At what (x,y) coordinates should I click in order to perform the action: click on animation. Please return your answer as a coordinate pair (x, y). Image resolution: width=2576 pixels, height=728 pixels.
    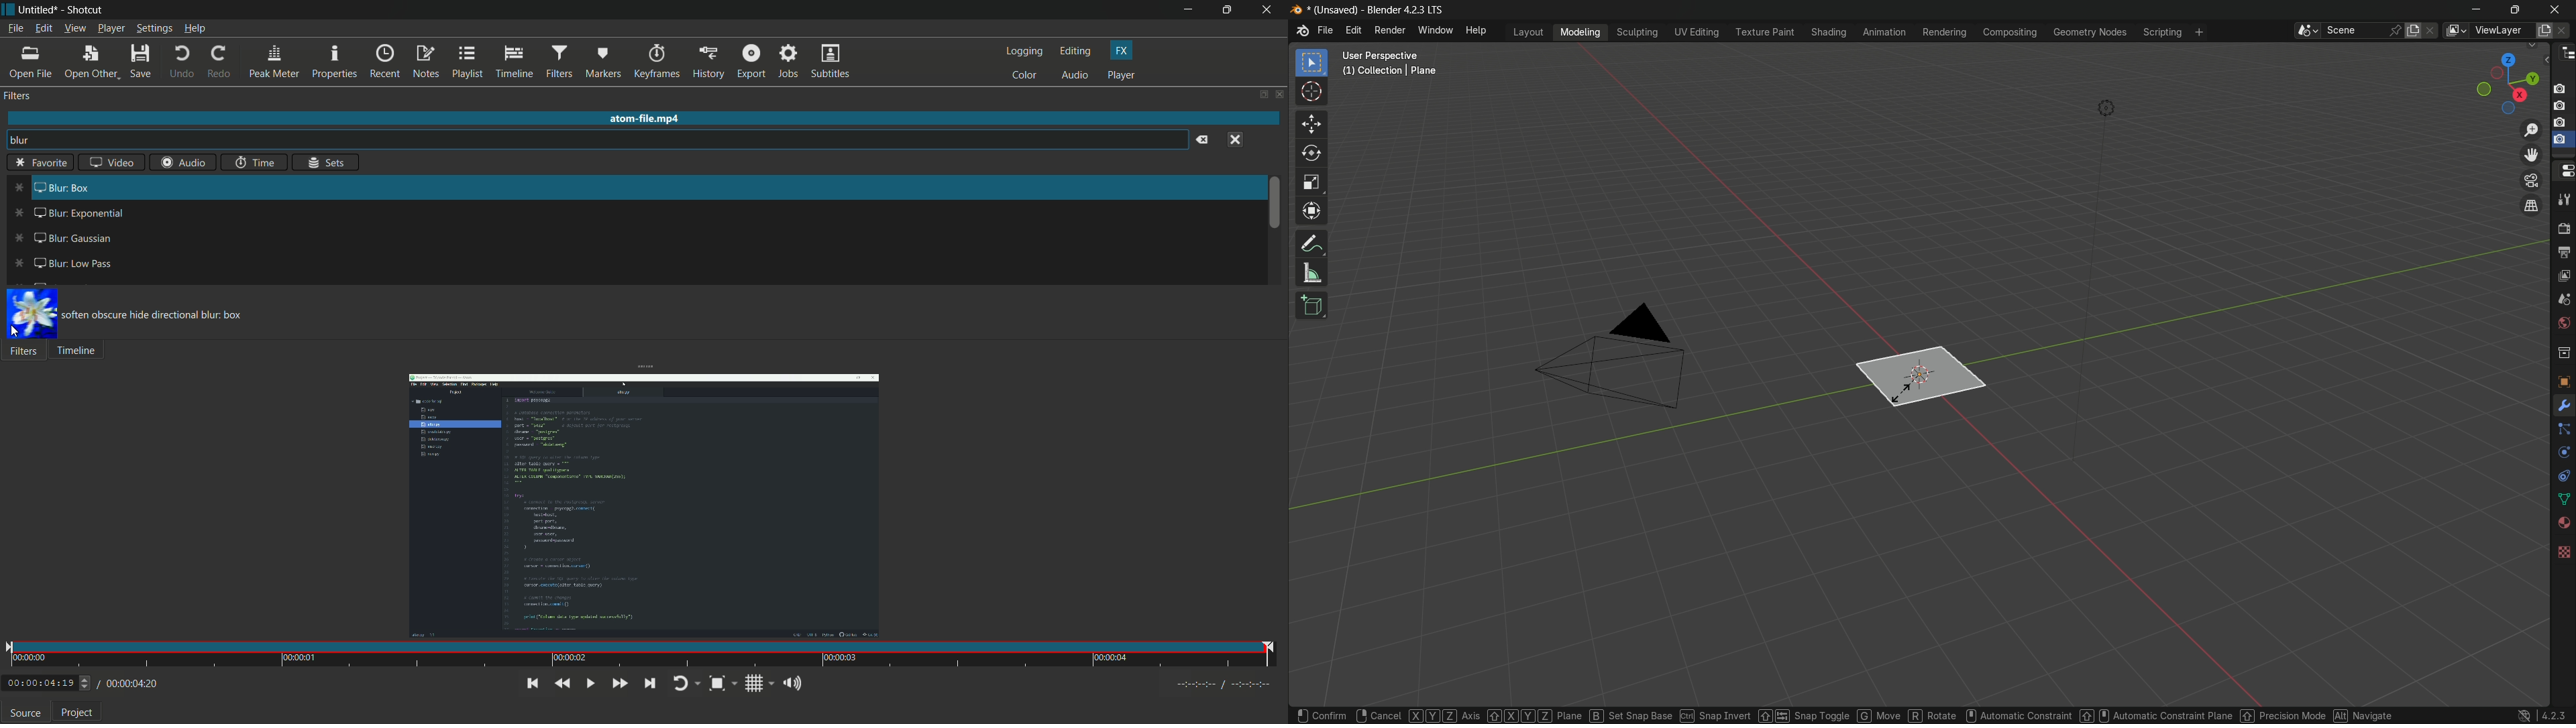
    Looking at the image, I should click on (1886, 32).